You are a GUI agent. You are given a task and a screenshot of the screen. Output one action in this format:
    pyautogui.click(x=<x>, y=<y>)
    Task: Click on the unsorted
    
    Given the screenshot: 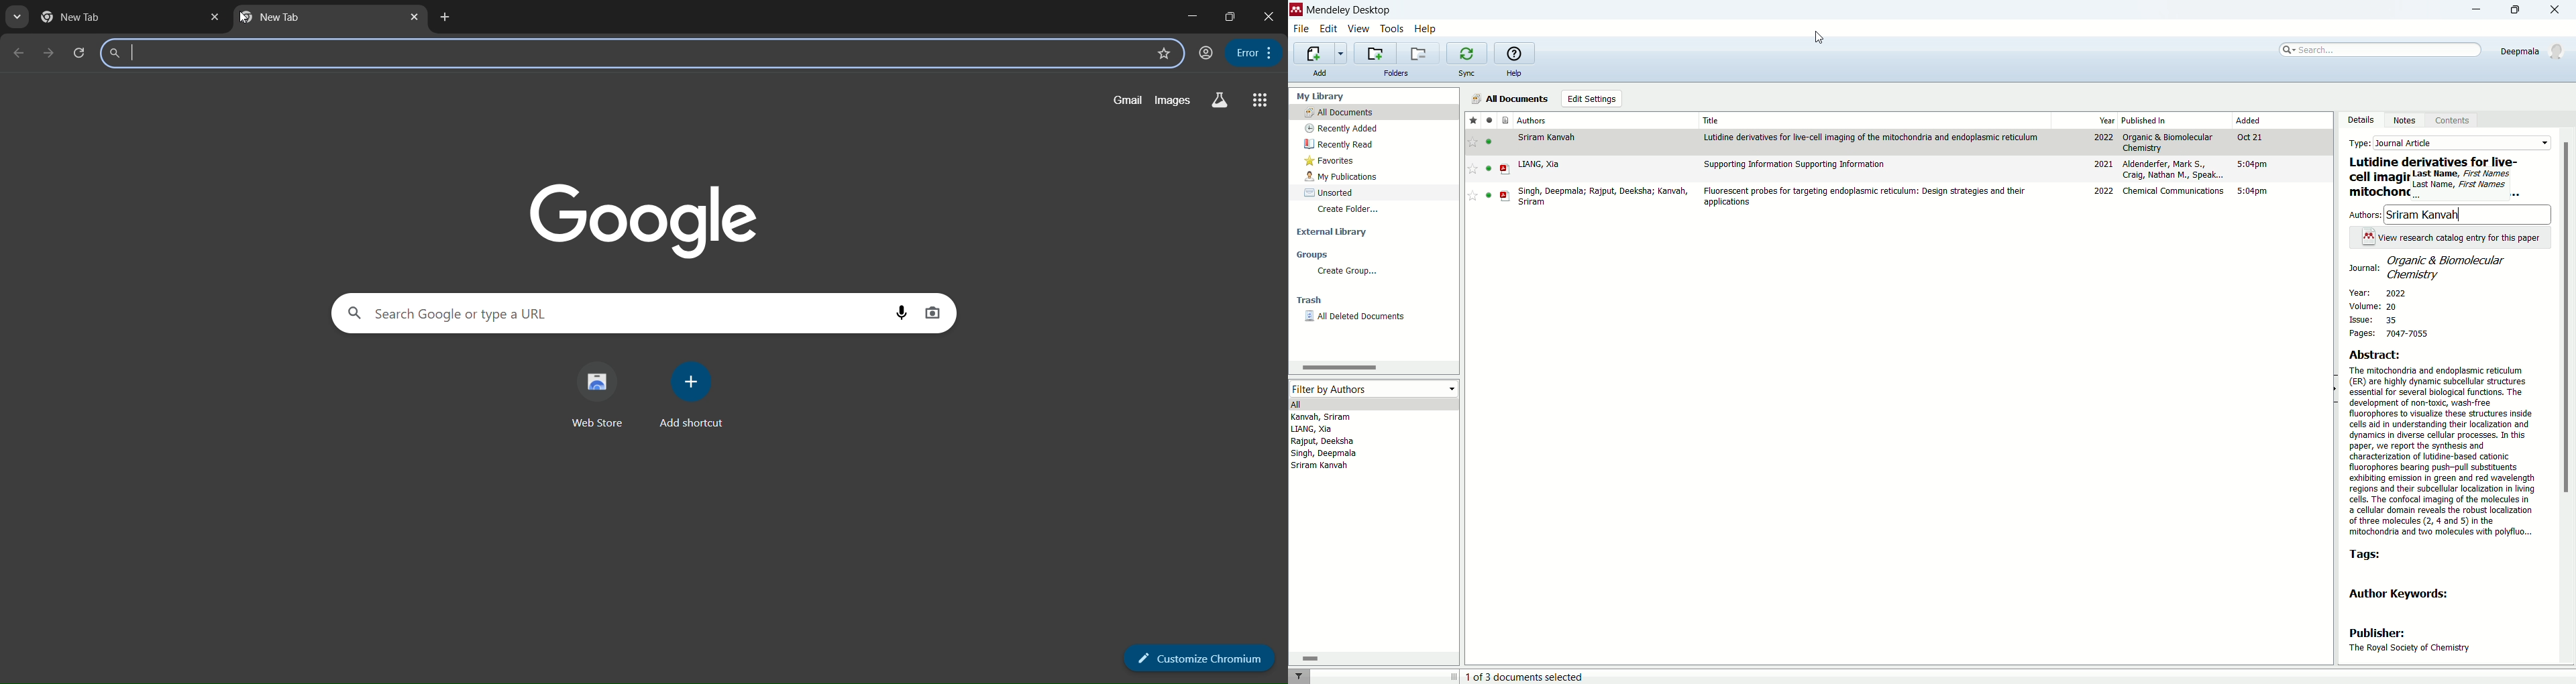 What is the action you would take?
    pyautogui.click(x=1332, y=192)
    